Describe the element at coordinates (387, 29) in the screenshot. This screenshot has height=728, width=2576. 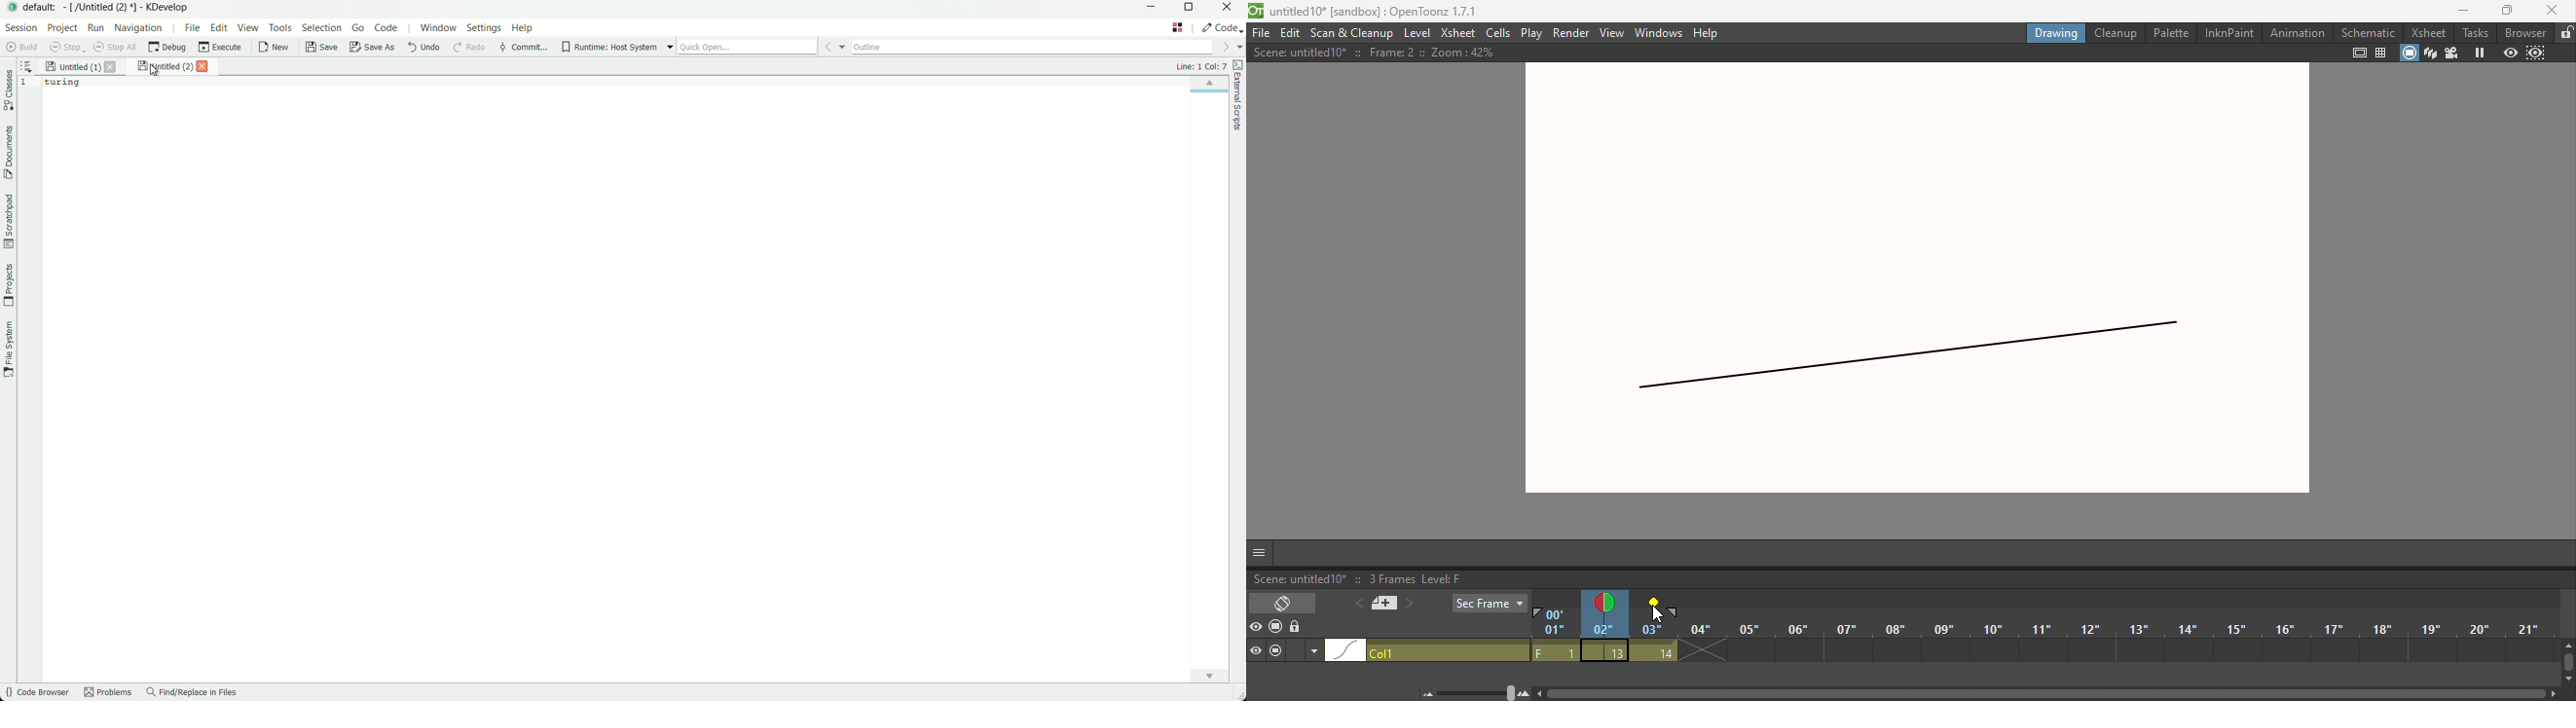
I see `code menu` at that location.